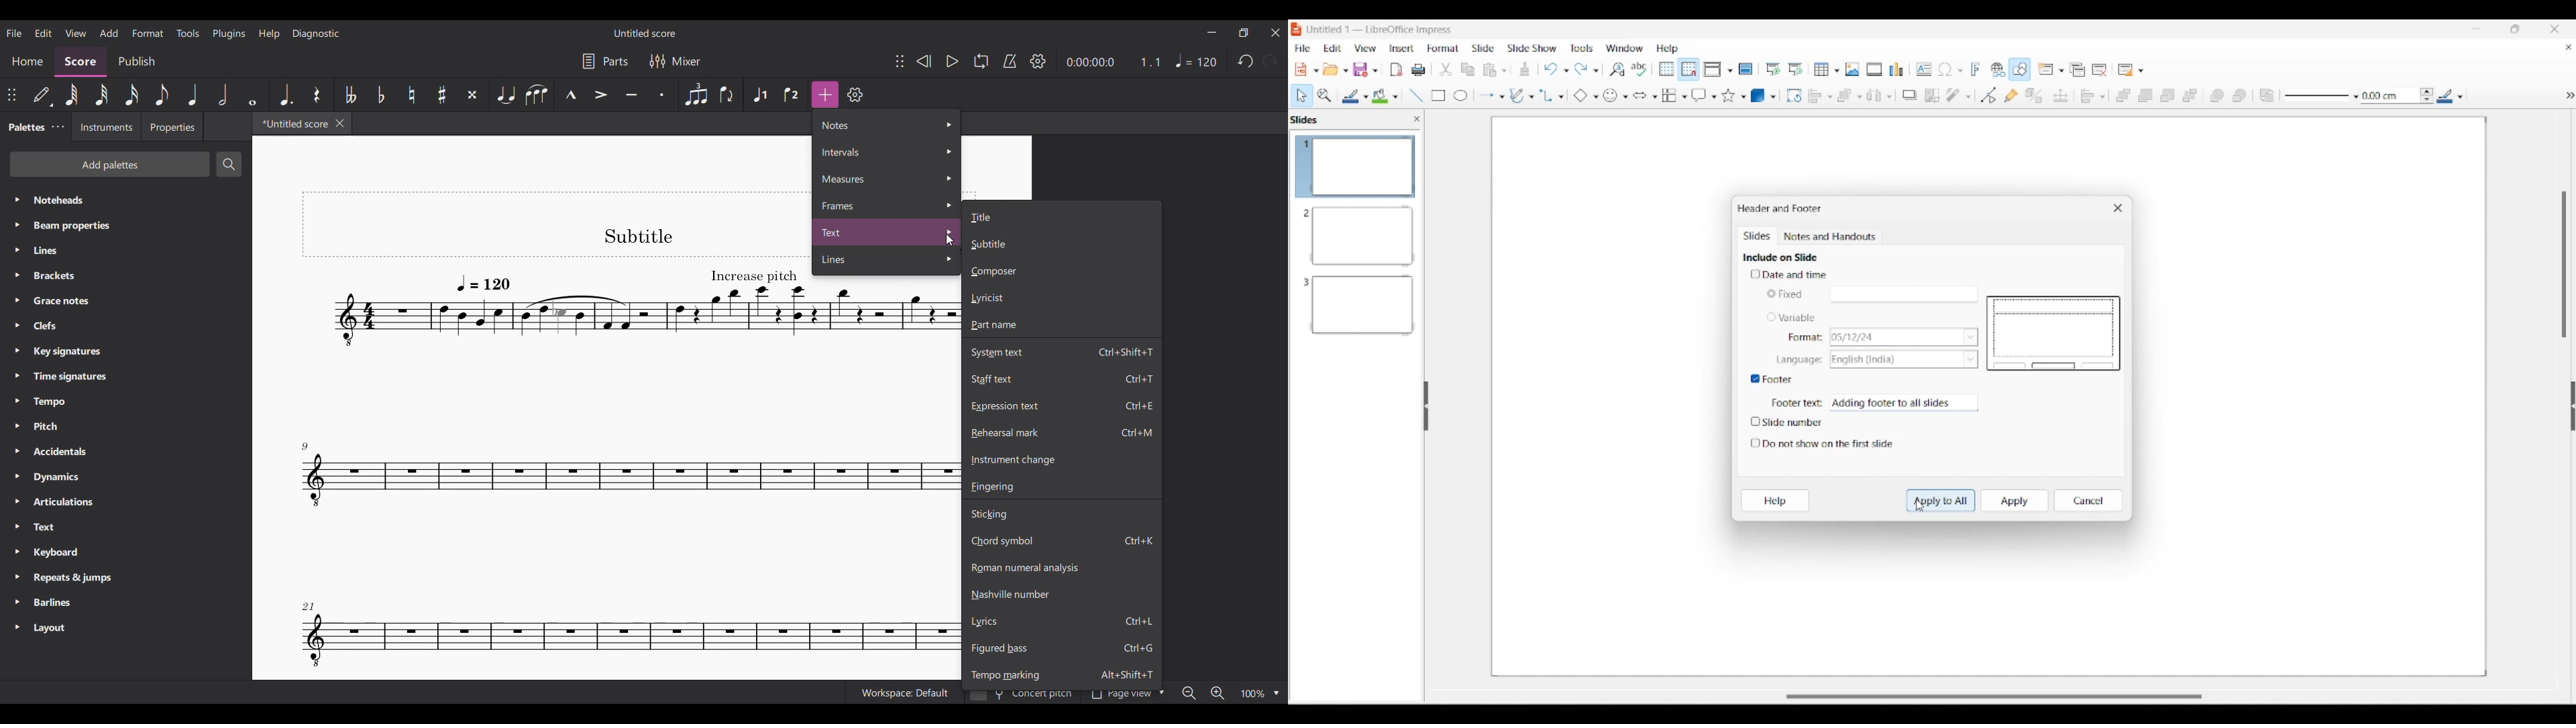  I want to click on 32nd note, so click(101, 95).